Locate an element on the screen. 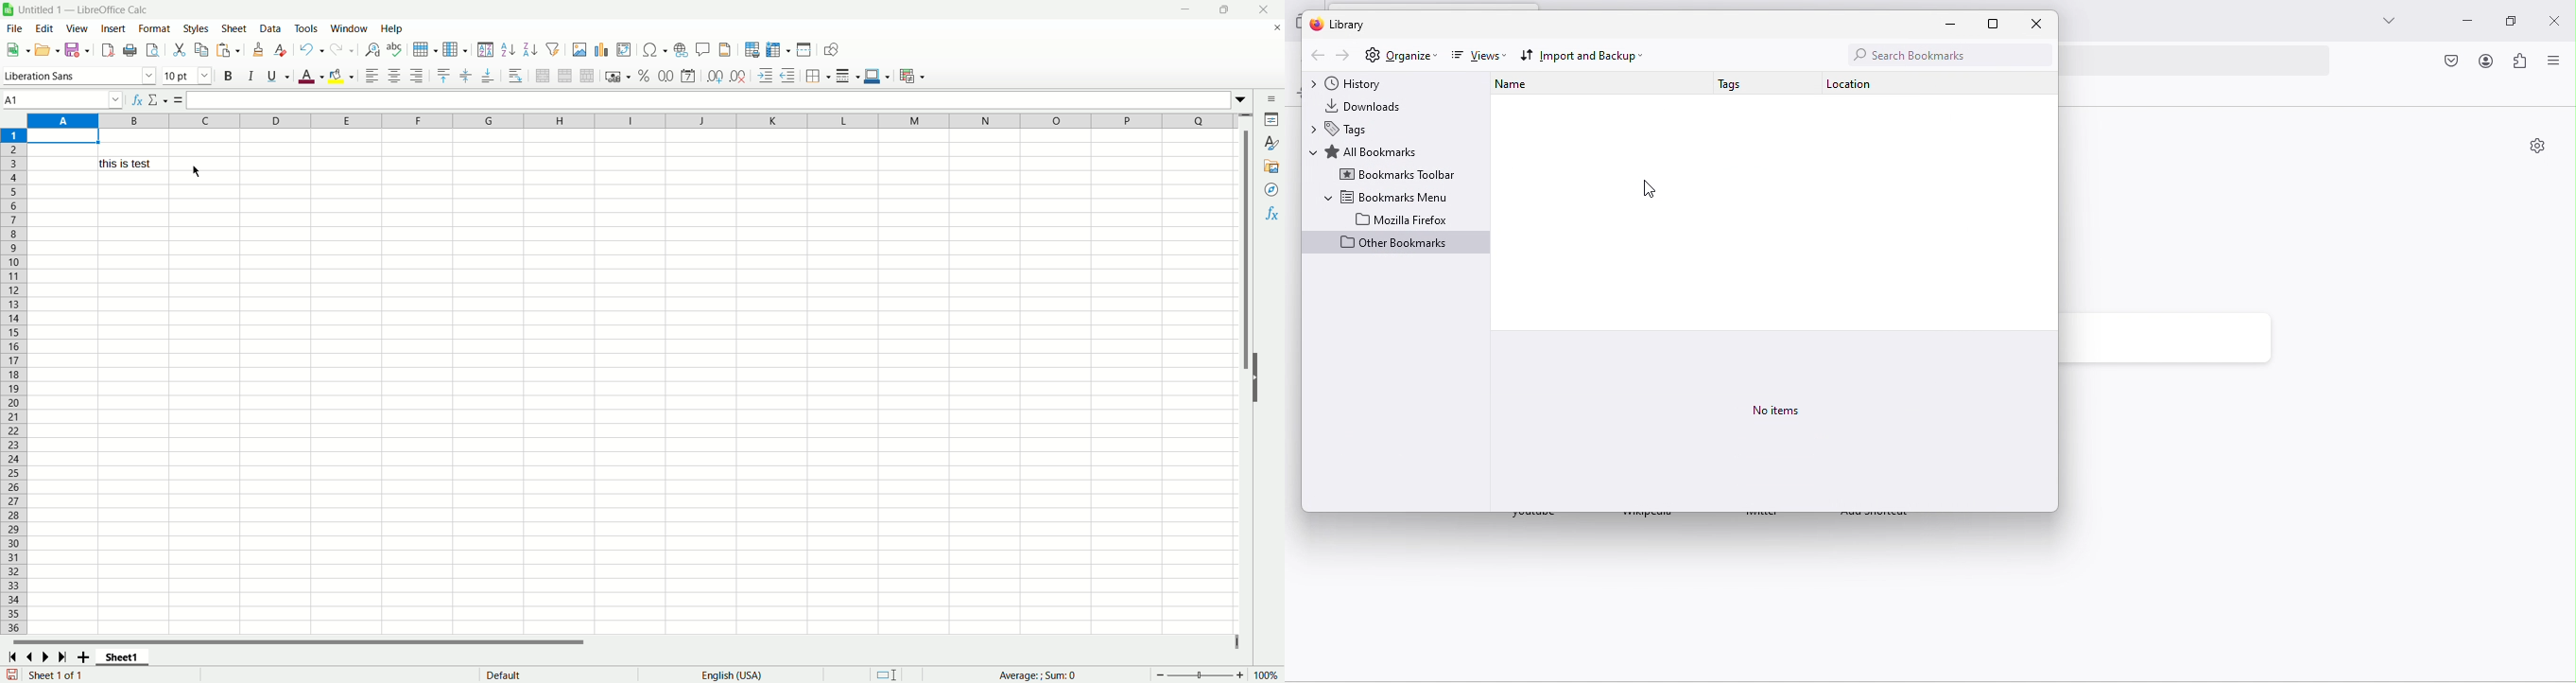 The height and width of the screenshot is (700, 2576). insert symbol is located at coordinates (654, 50).